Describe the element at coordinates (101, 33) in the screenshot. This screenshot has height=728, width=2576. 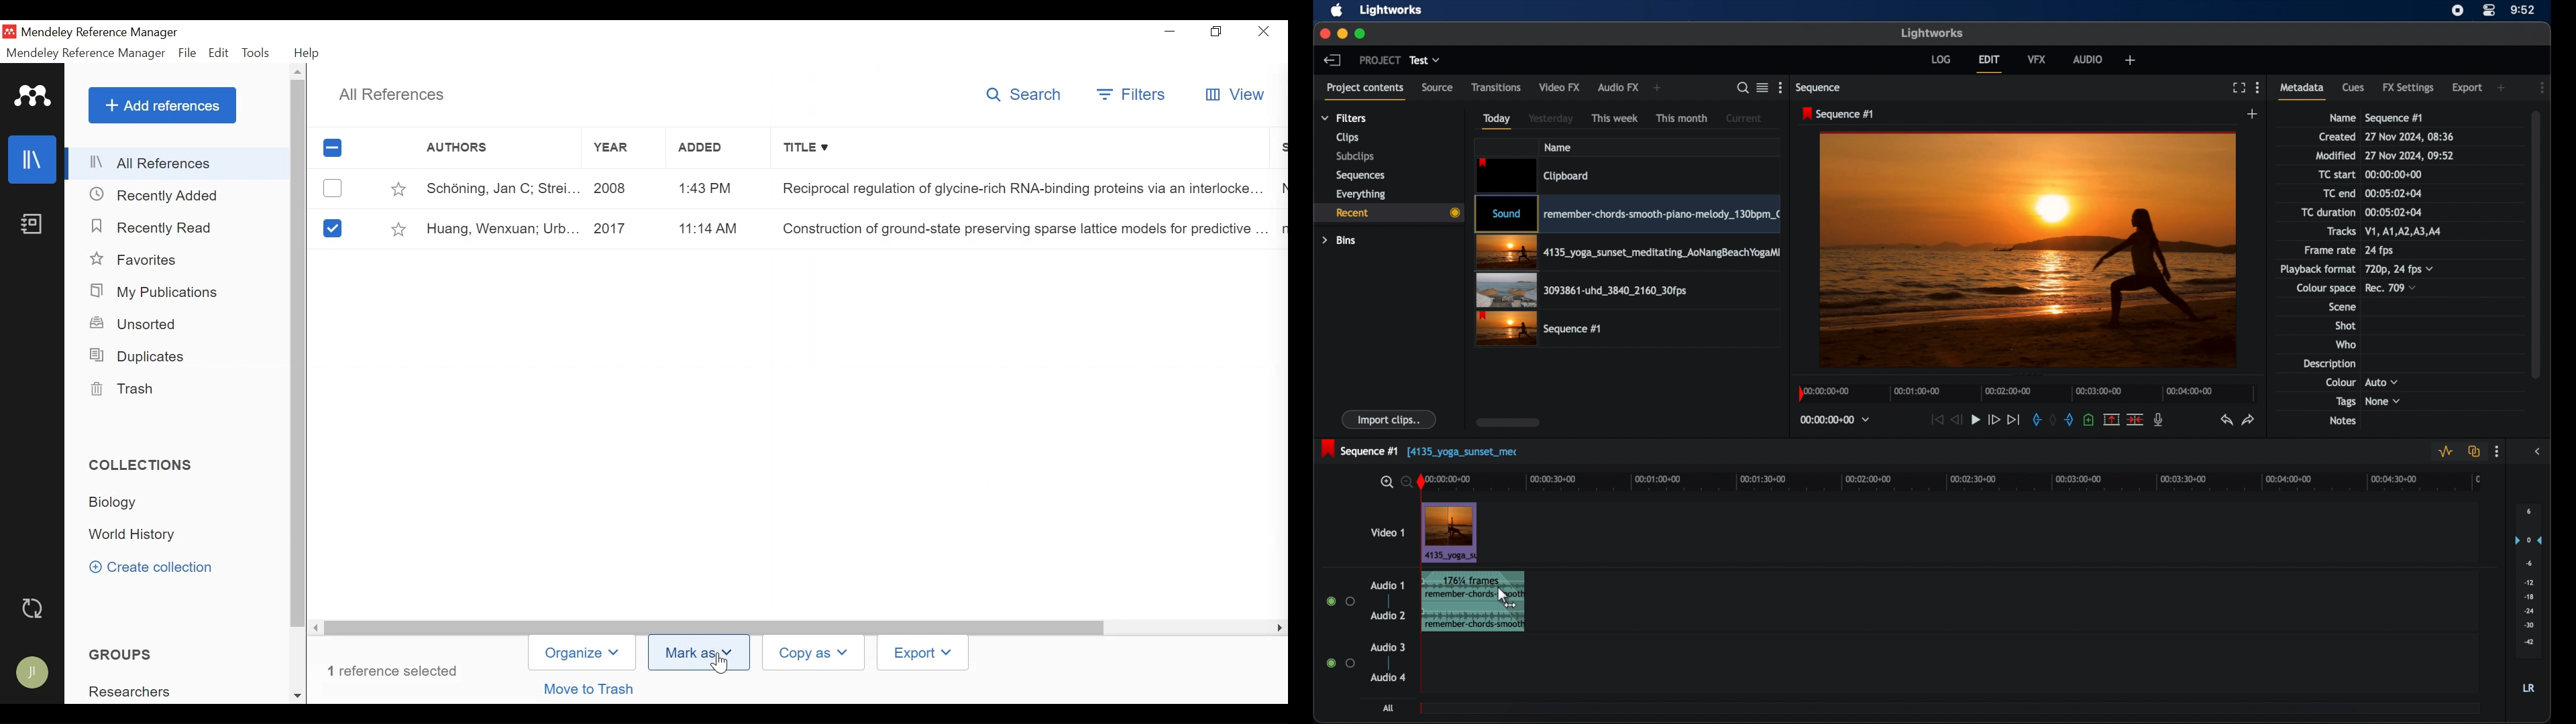
I see `Mendeley Reference Manager` at that location.